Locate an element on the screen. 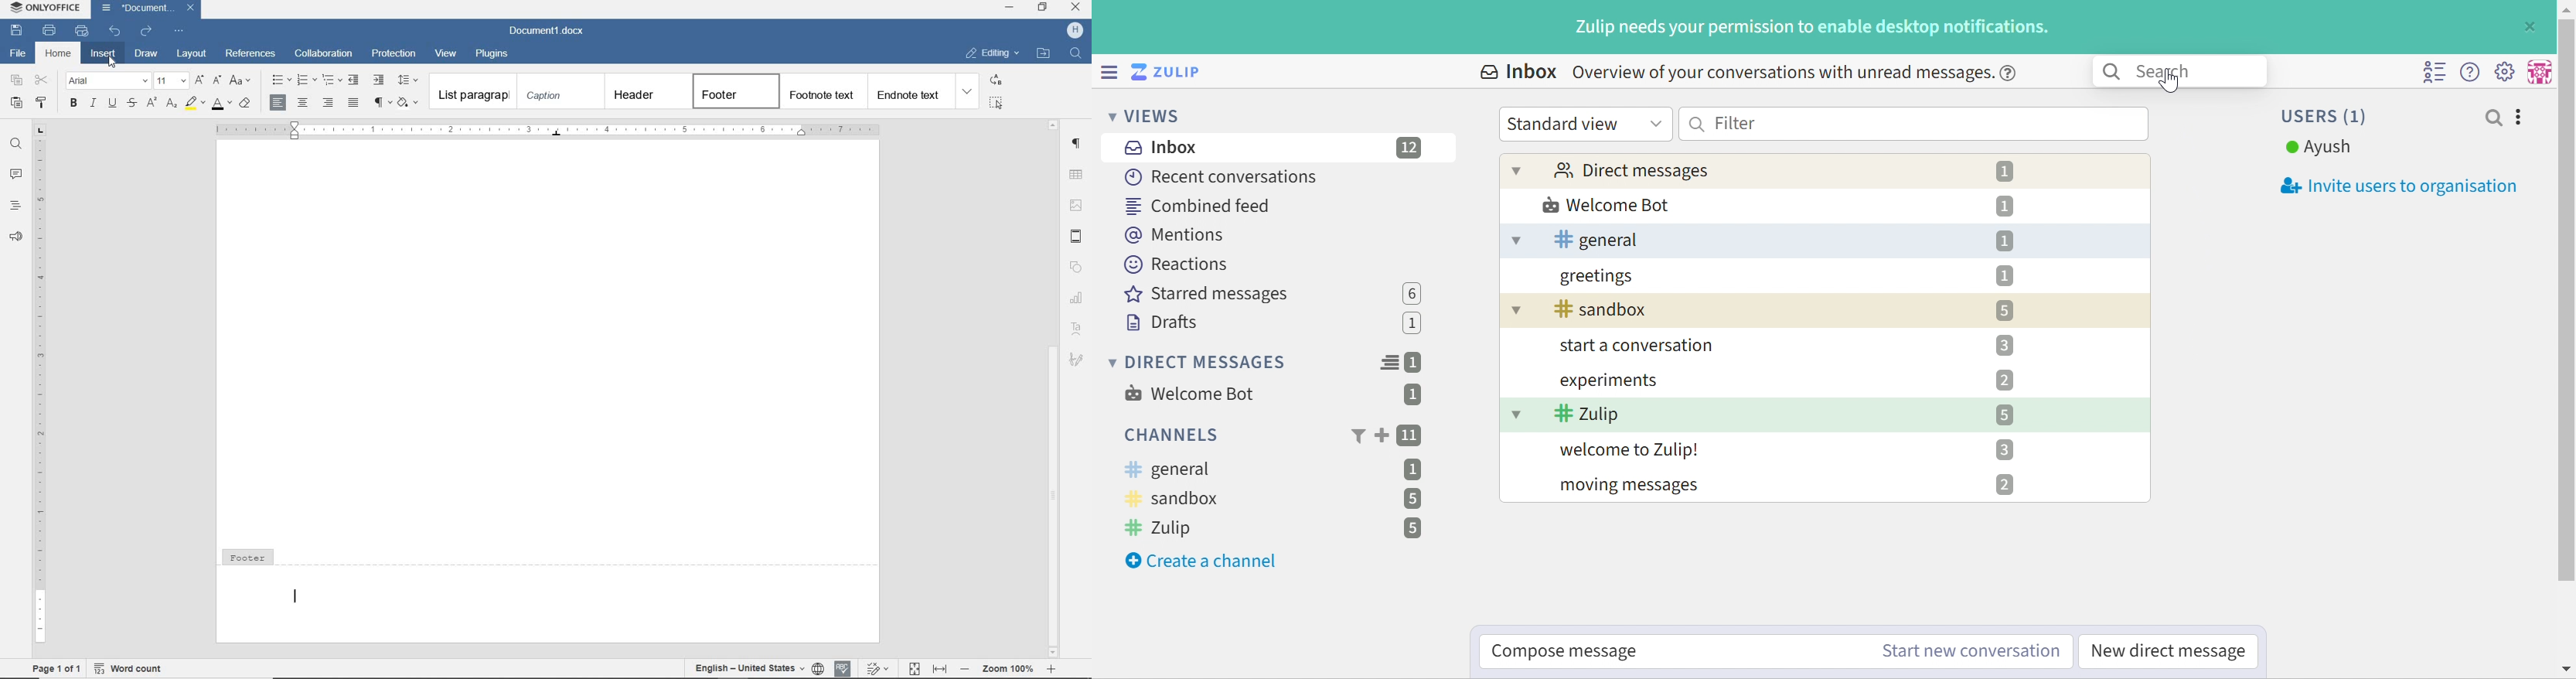  set document language is located at coordinates (819, 669).